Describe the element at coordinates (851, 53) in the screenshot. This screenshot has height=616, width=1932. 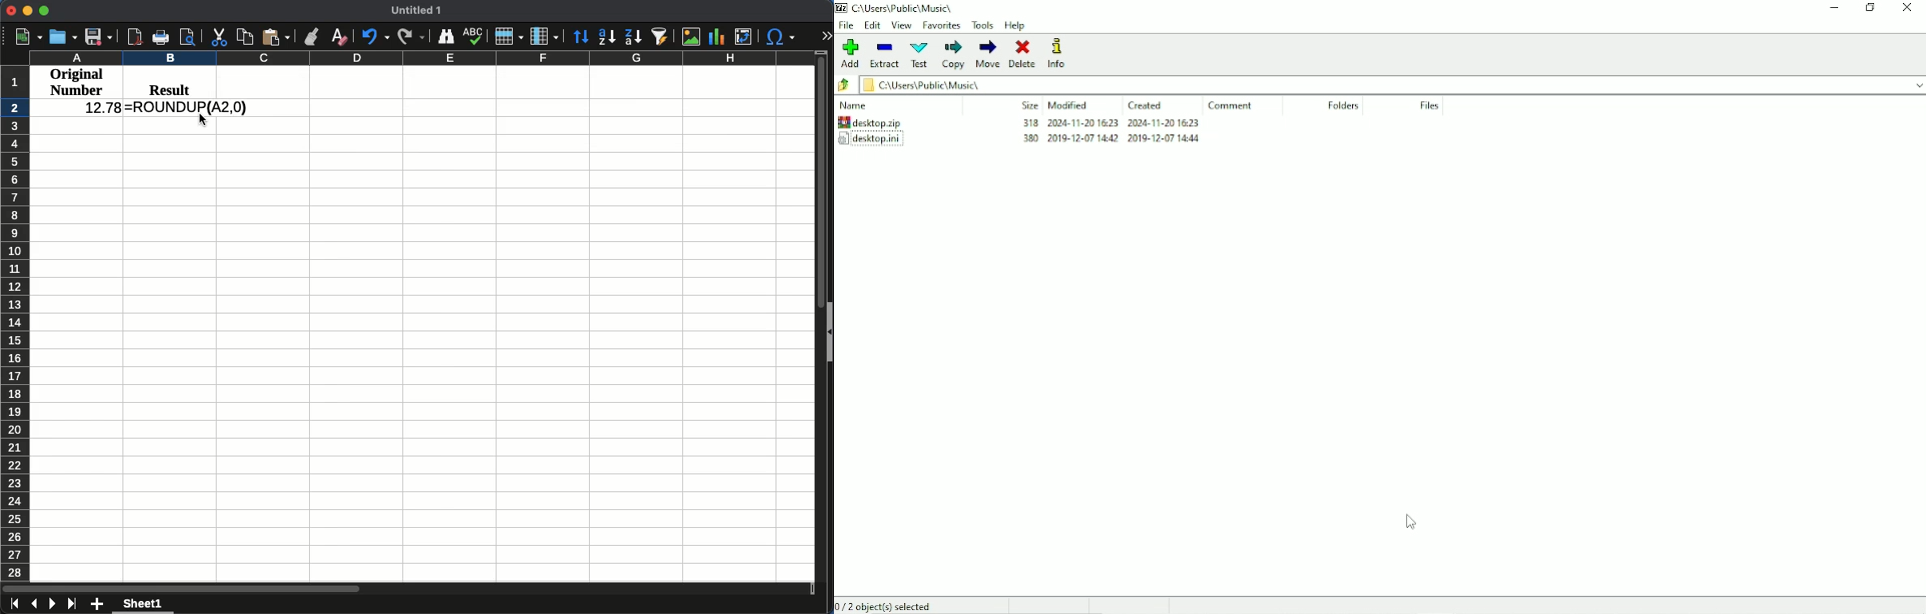
I see `Add` at that location.